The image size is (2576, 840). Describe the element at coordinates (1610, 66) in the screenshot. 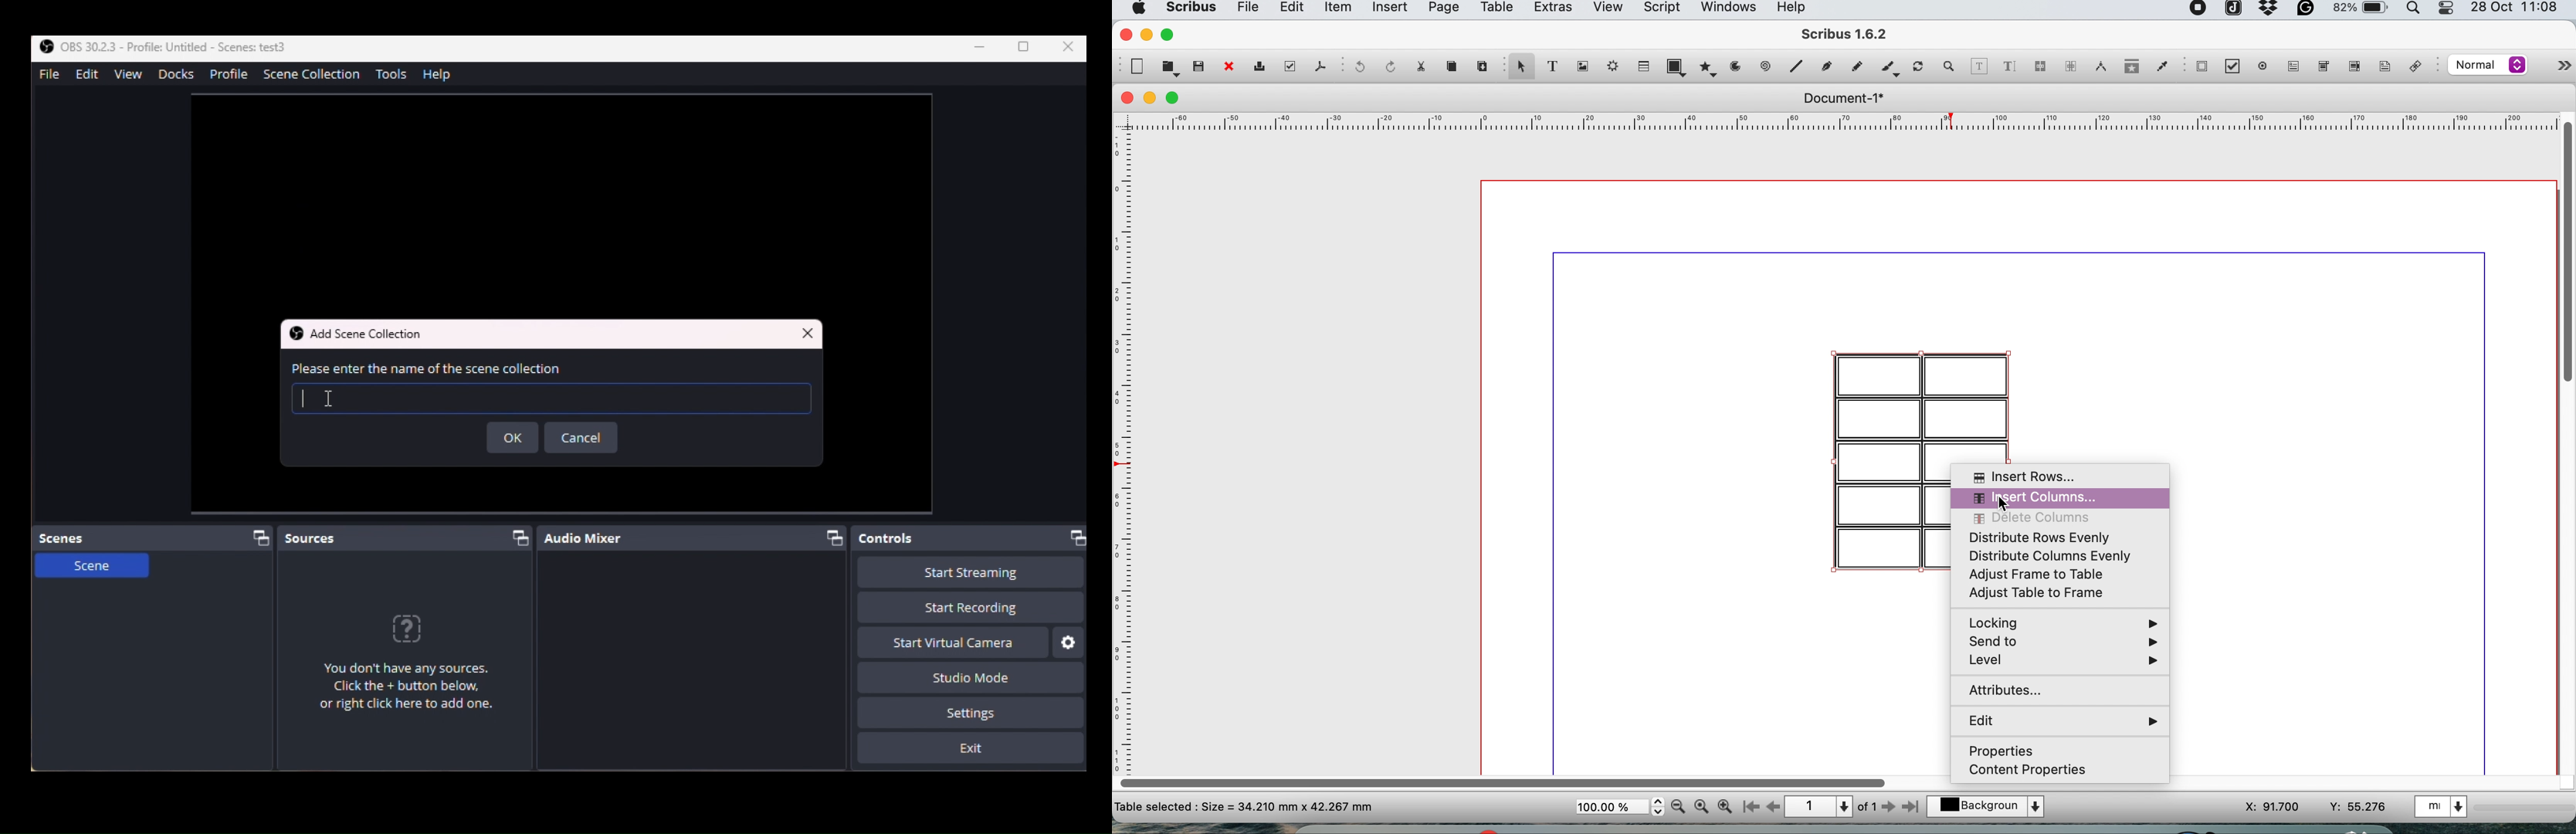

I see `render frame` at that location.